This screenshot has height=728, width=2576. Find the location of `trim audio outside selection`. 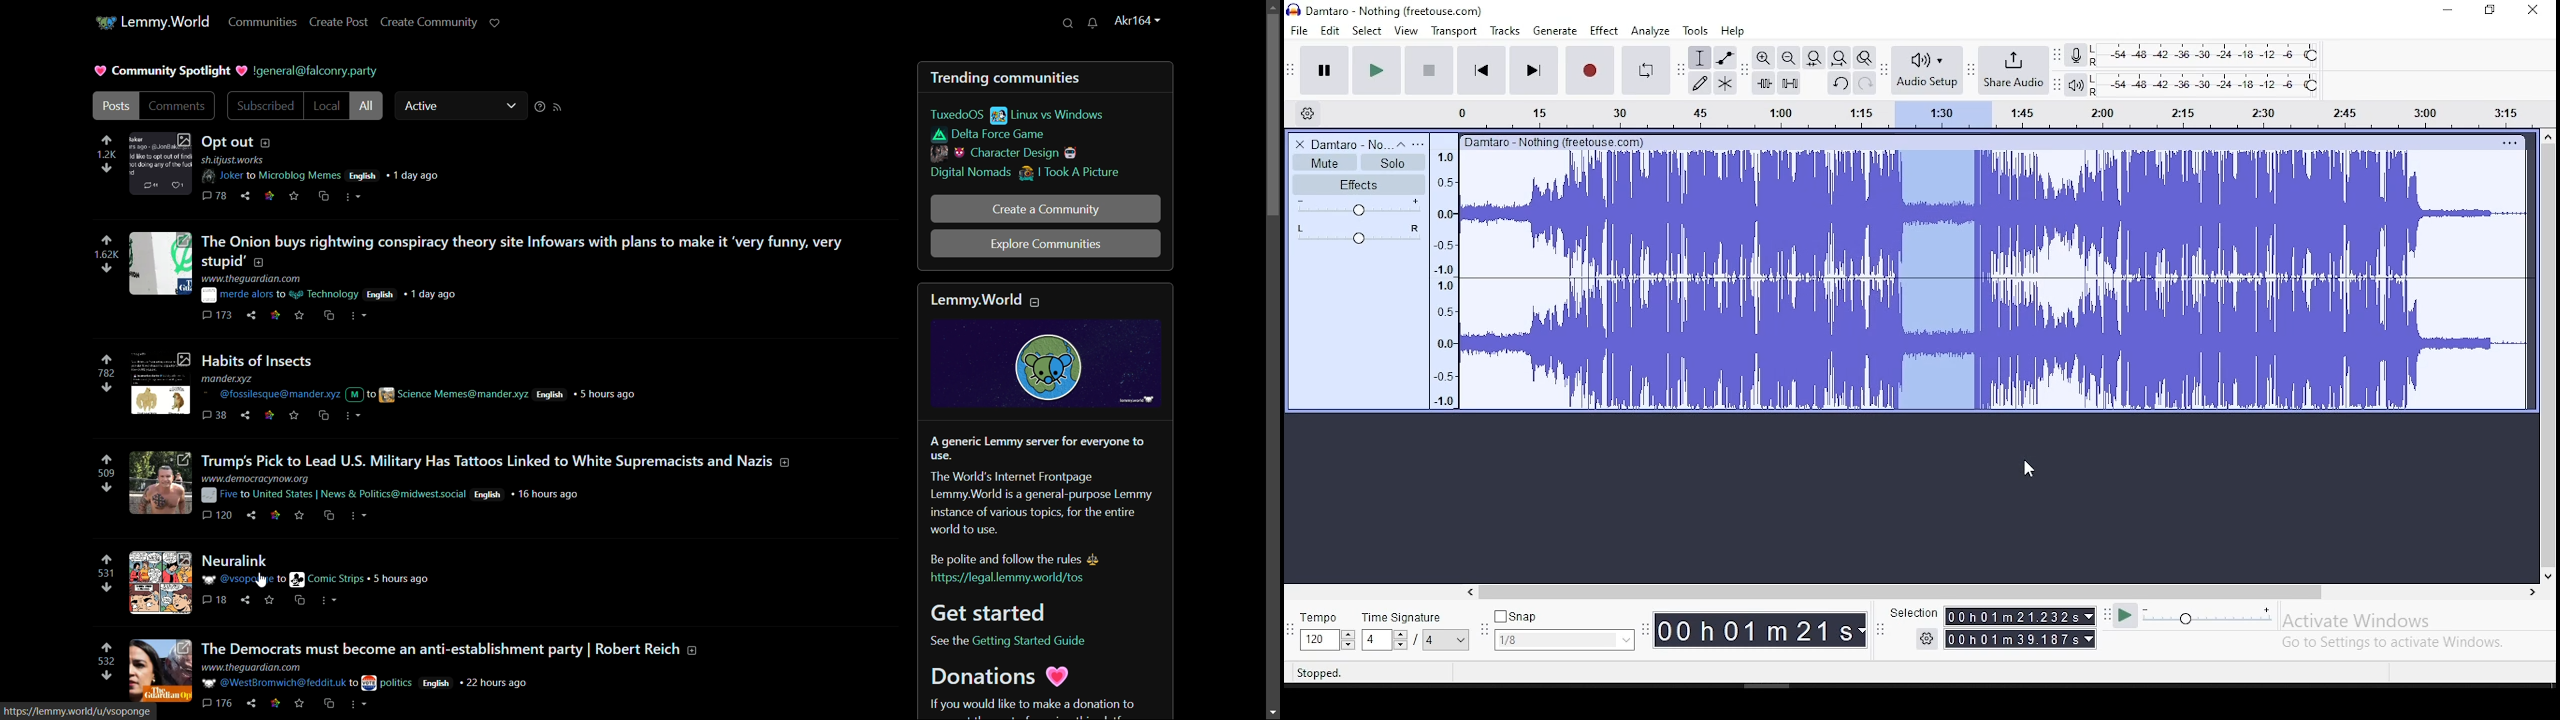

trim audio outside selection is located at coordinates (1765, 83).